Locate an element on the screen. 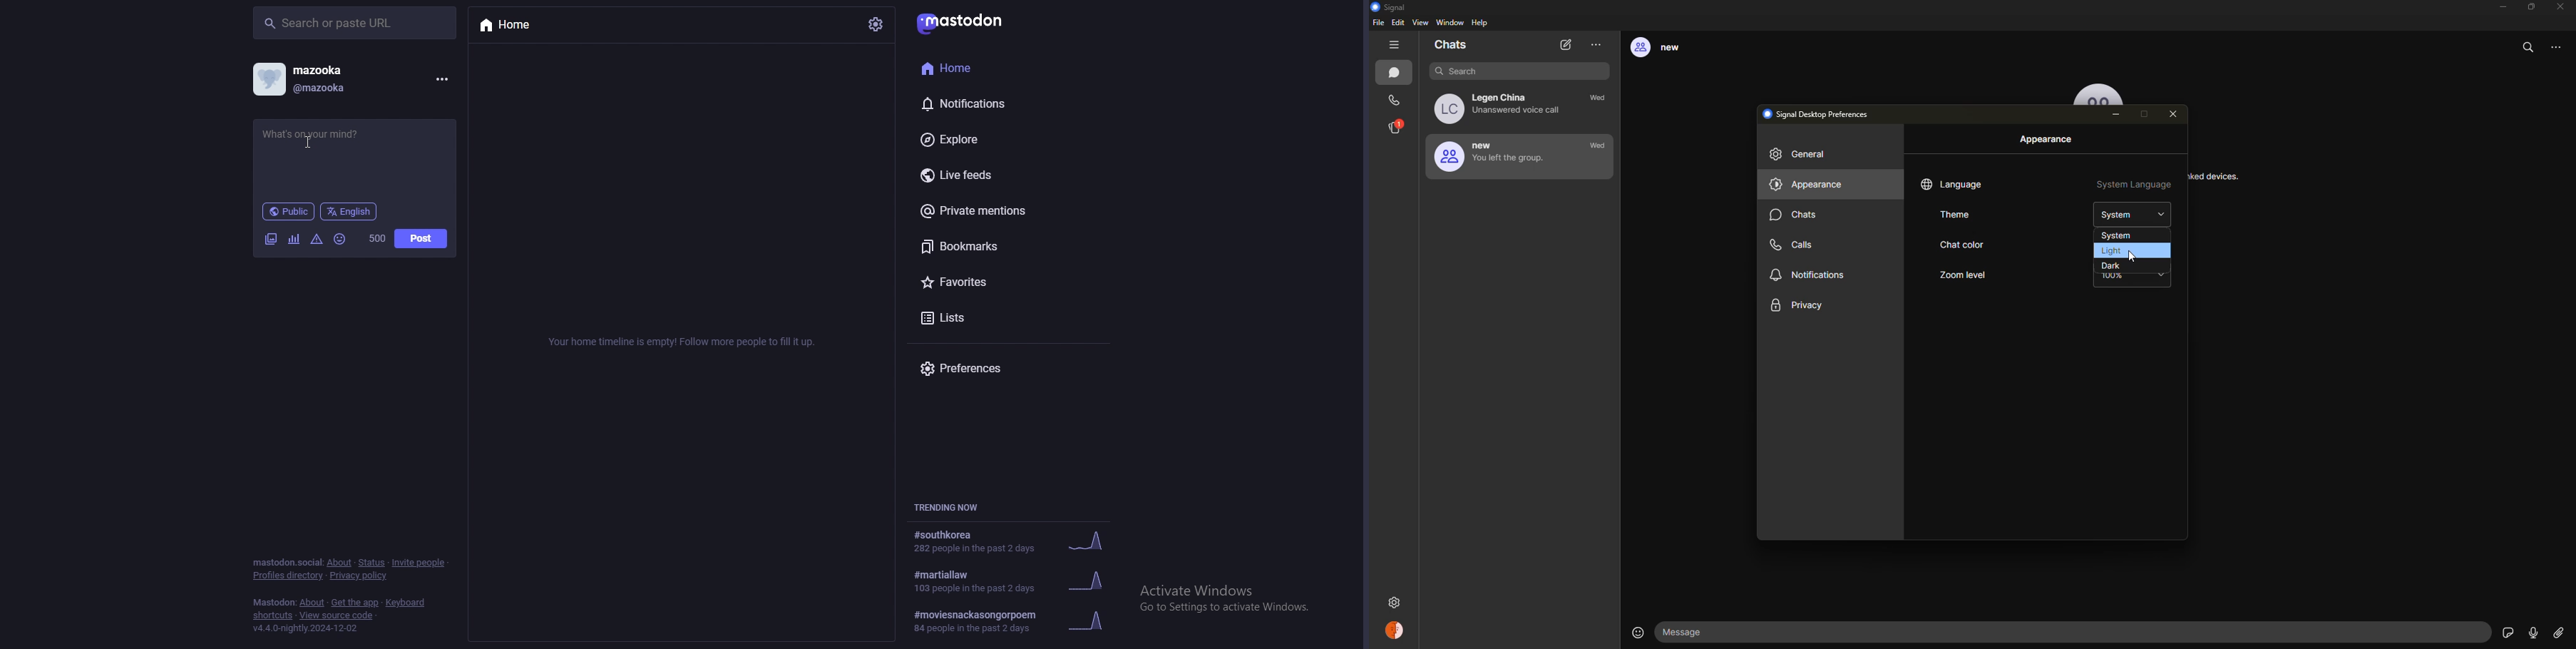 This screenshot has width=2576, height=672. polls is located at coordinates (293, 239).